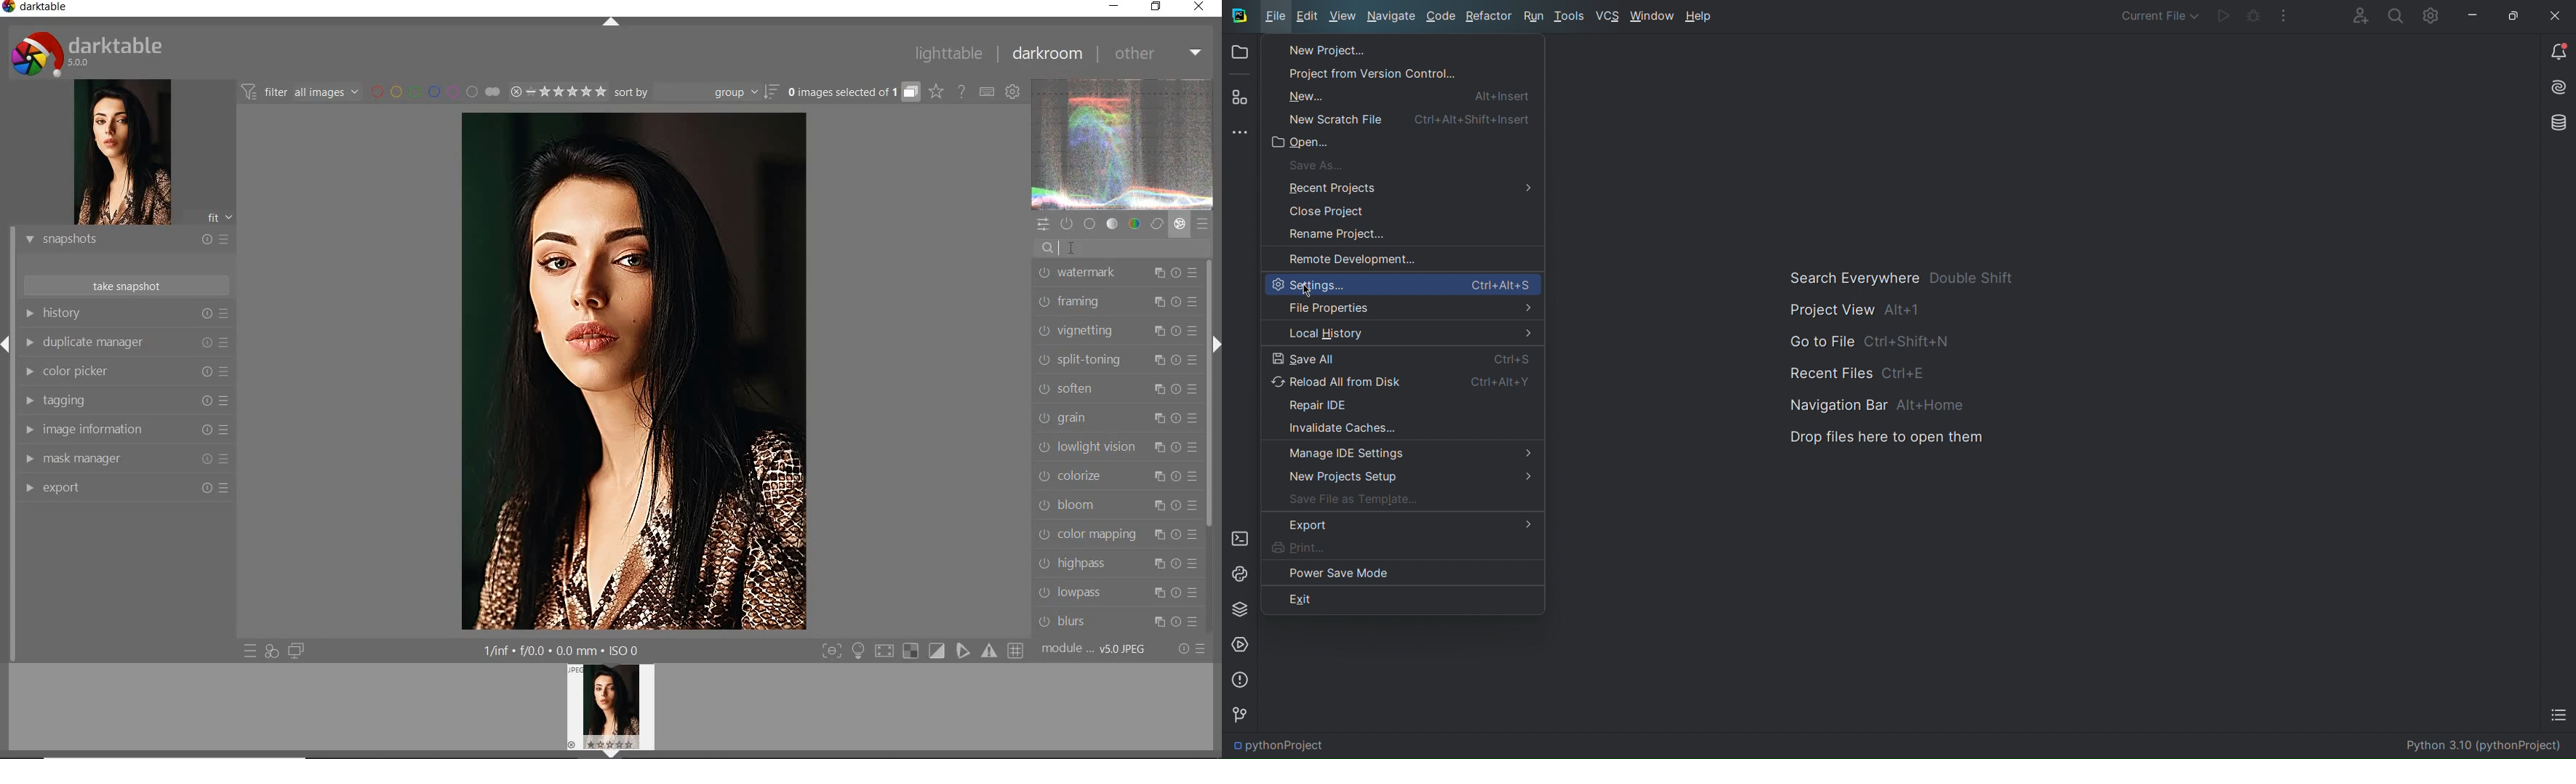 Image resolution: width=2576 pixels, height=784 pixels. What do you see at coordinates (1240, 572) in the screenshot?
I see `Python Console` at bounding box center [1240, 572].